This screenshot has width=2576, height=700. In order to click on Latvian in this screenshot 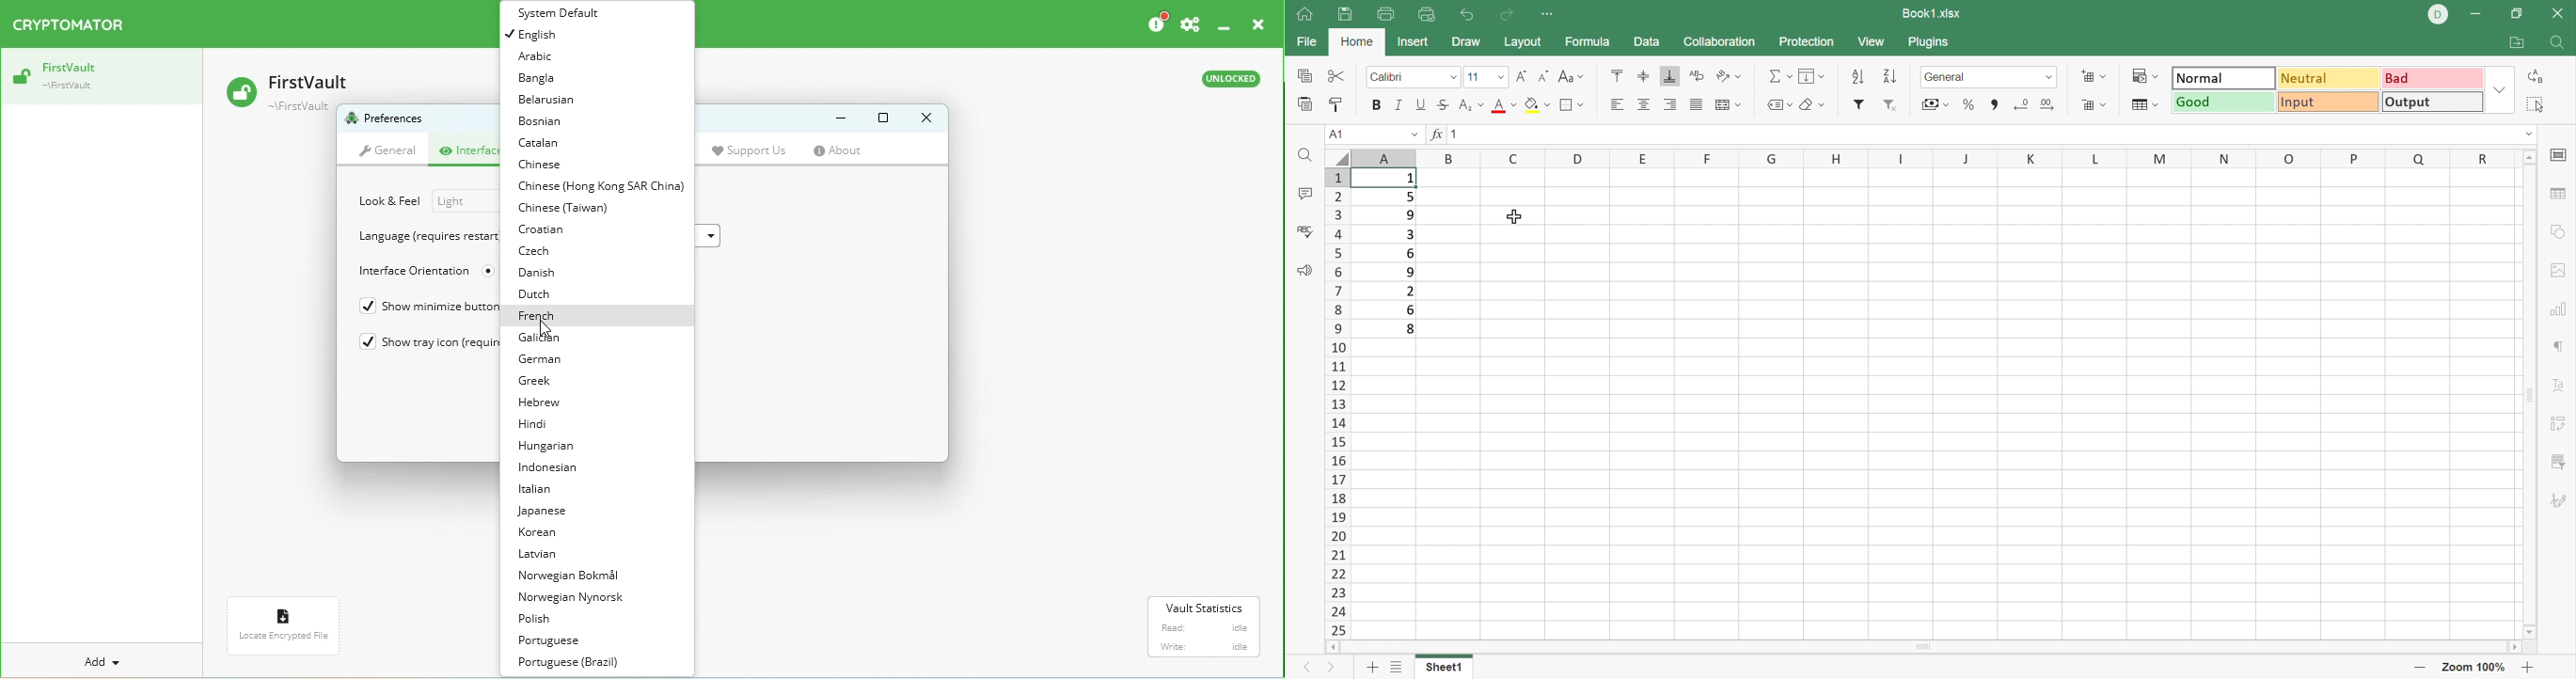, I will do `click(545, 556)`.